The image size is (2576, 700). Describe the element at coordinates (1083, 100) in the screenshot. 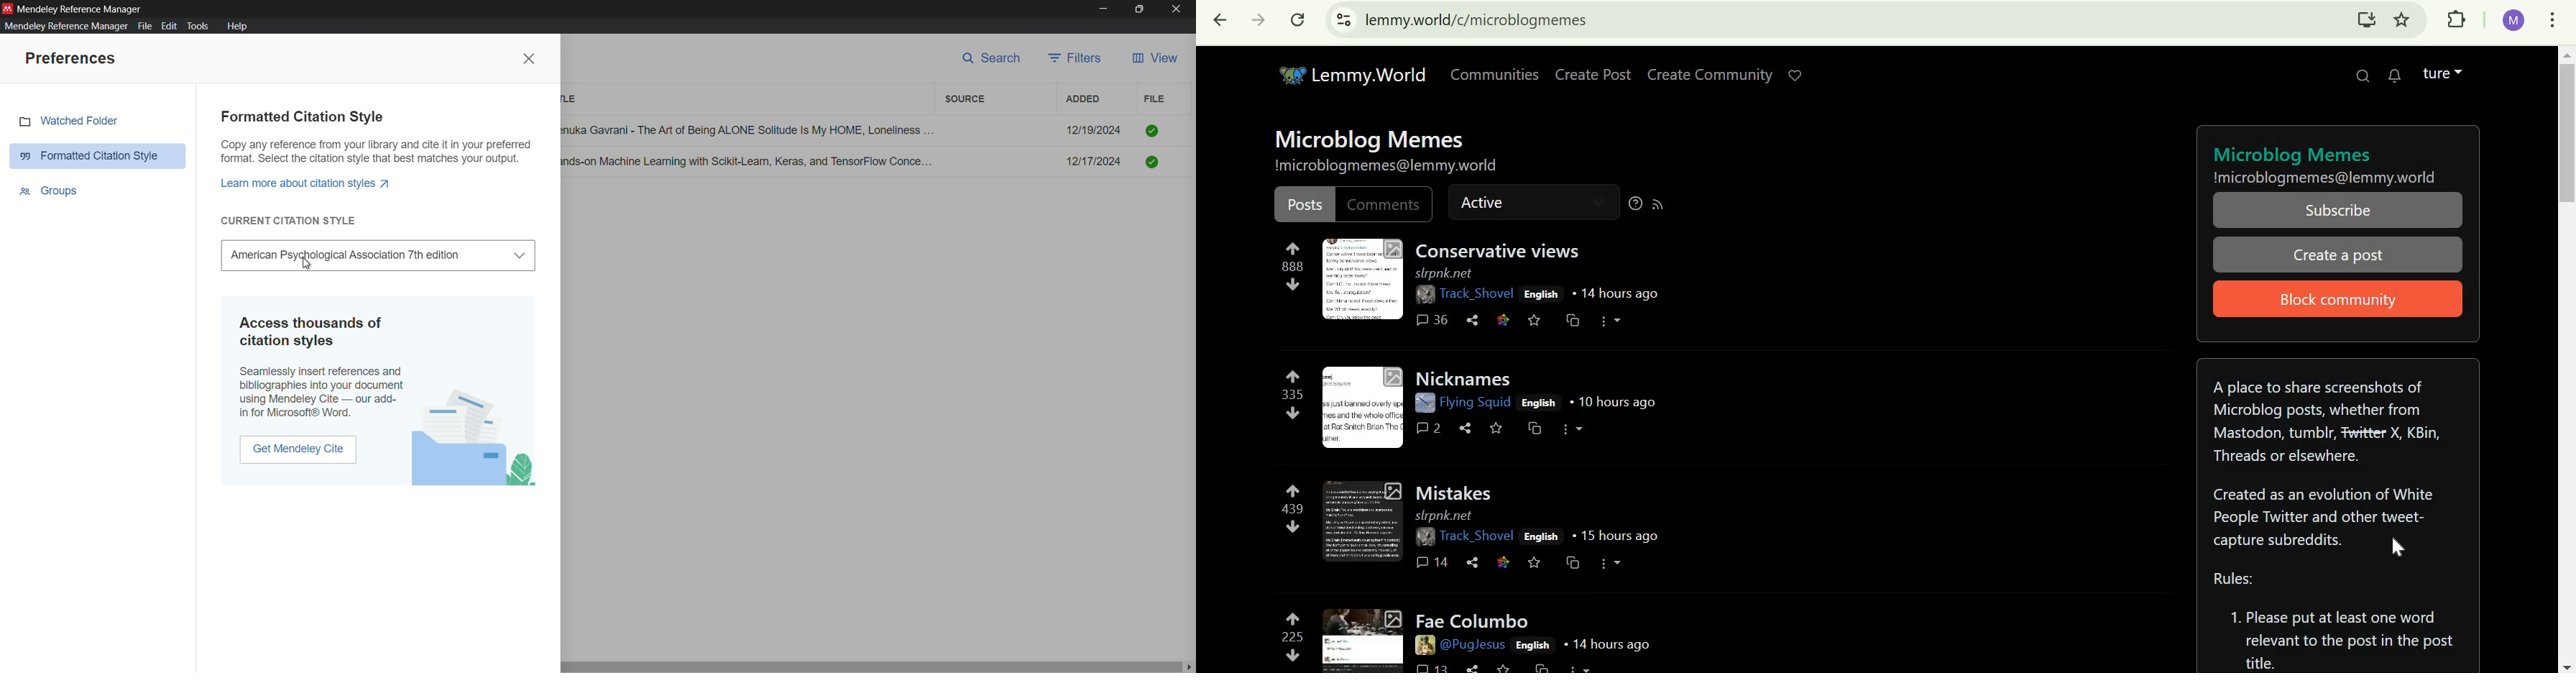

I see `added` at that location.